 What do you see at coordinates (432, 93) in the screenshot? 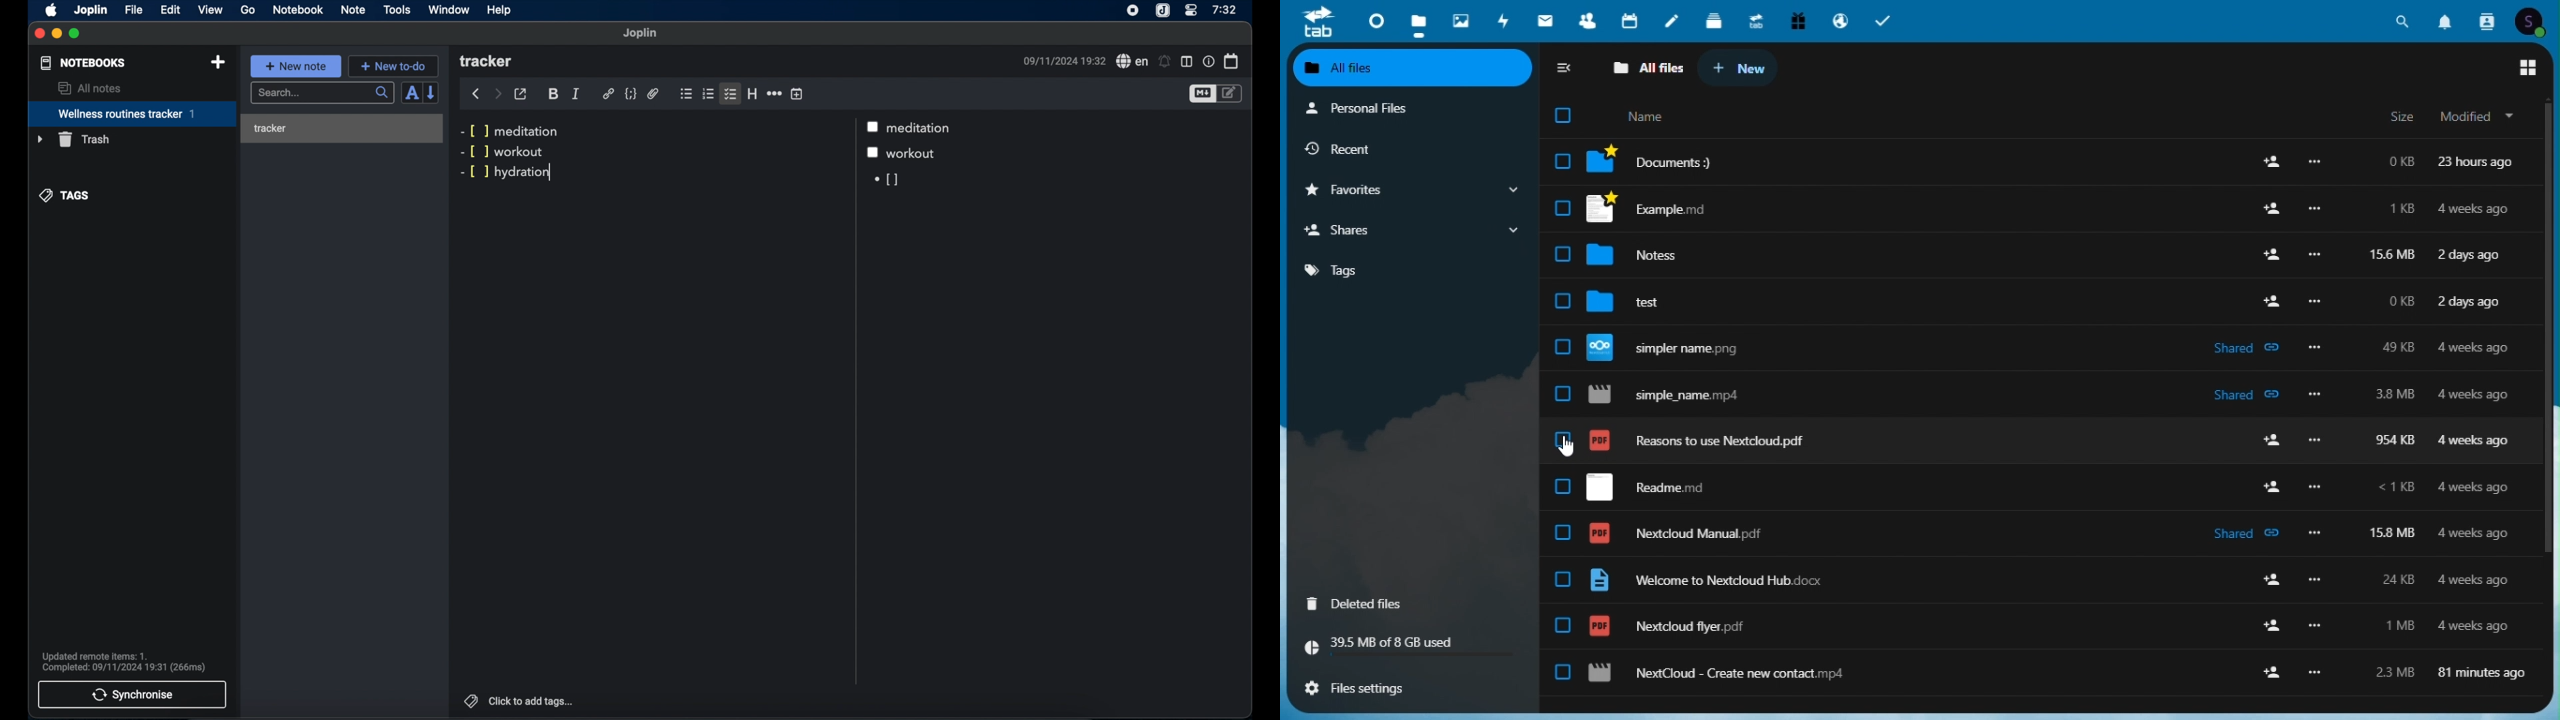
I see `reverse sort order` at bounding box center [432, 93].